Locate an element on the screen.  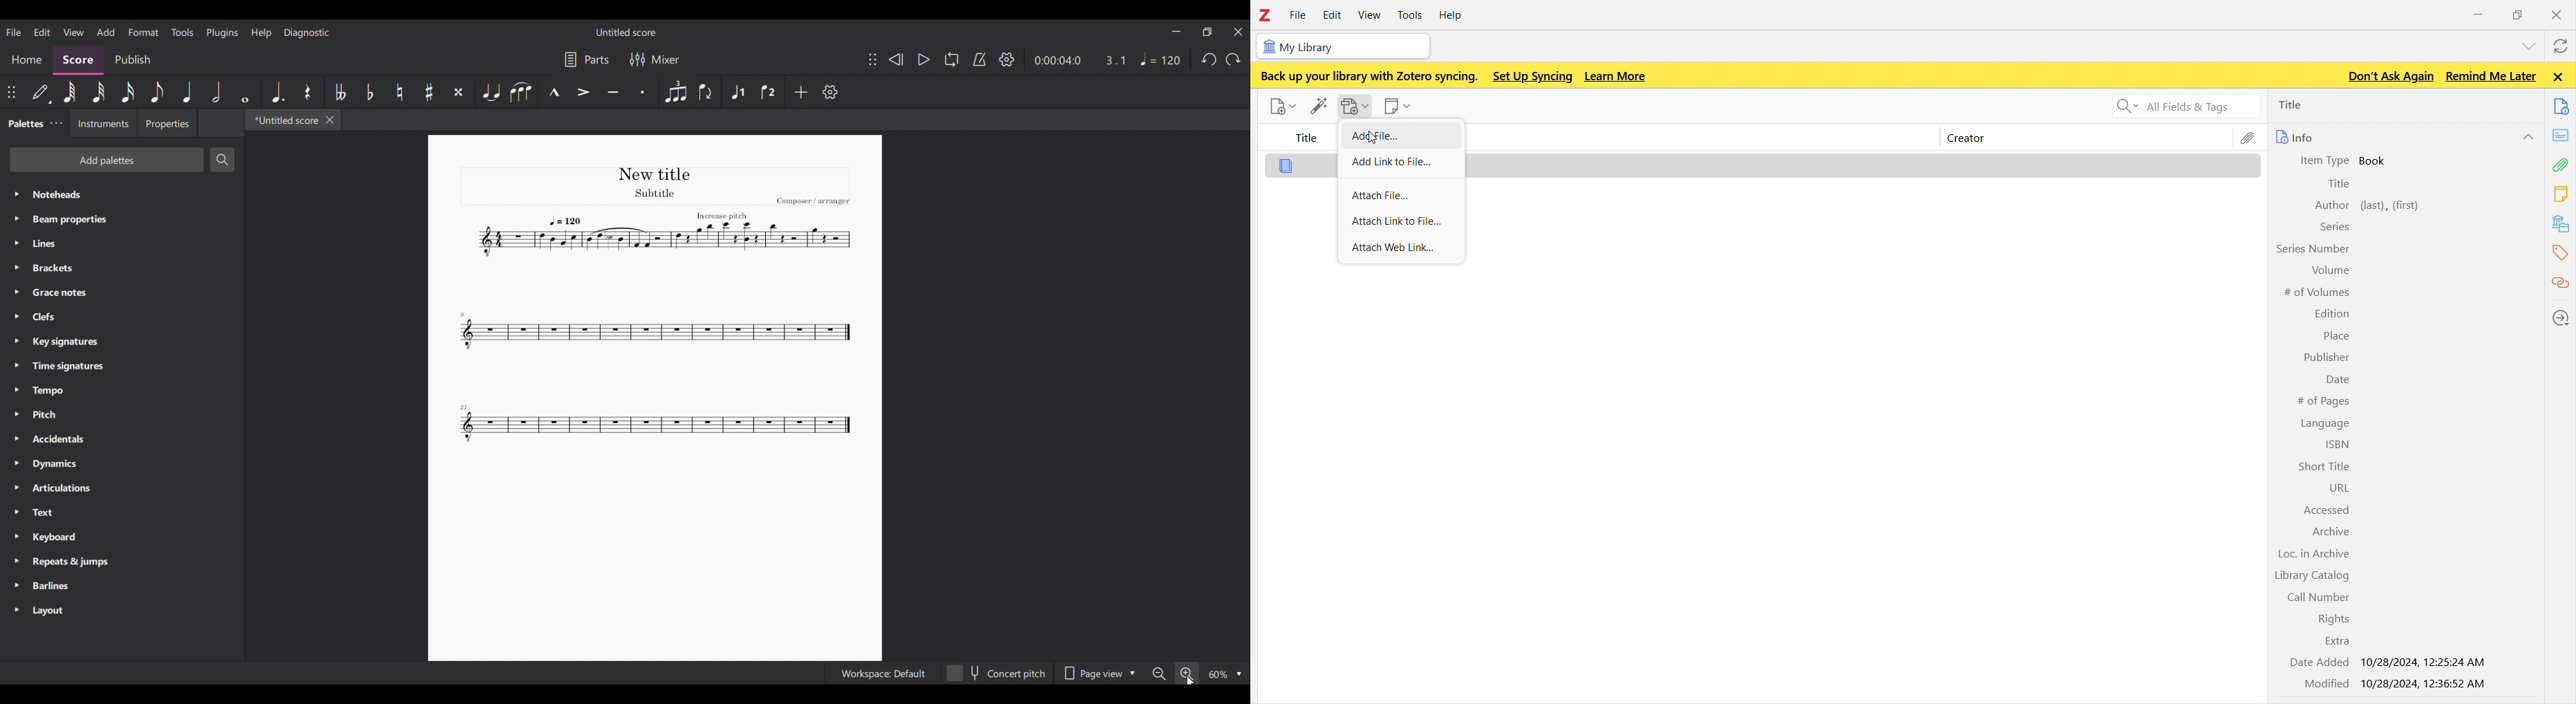
Volume is located at coordinates (2328, 270).